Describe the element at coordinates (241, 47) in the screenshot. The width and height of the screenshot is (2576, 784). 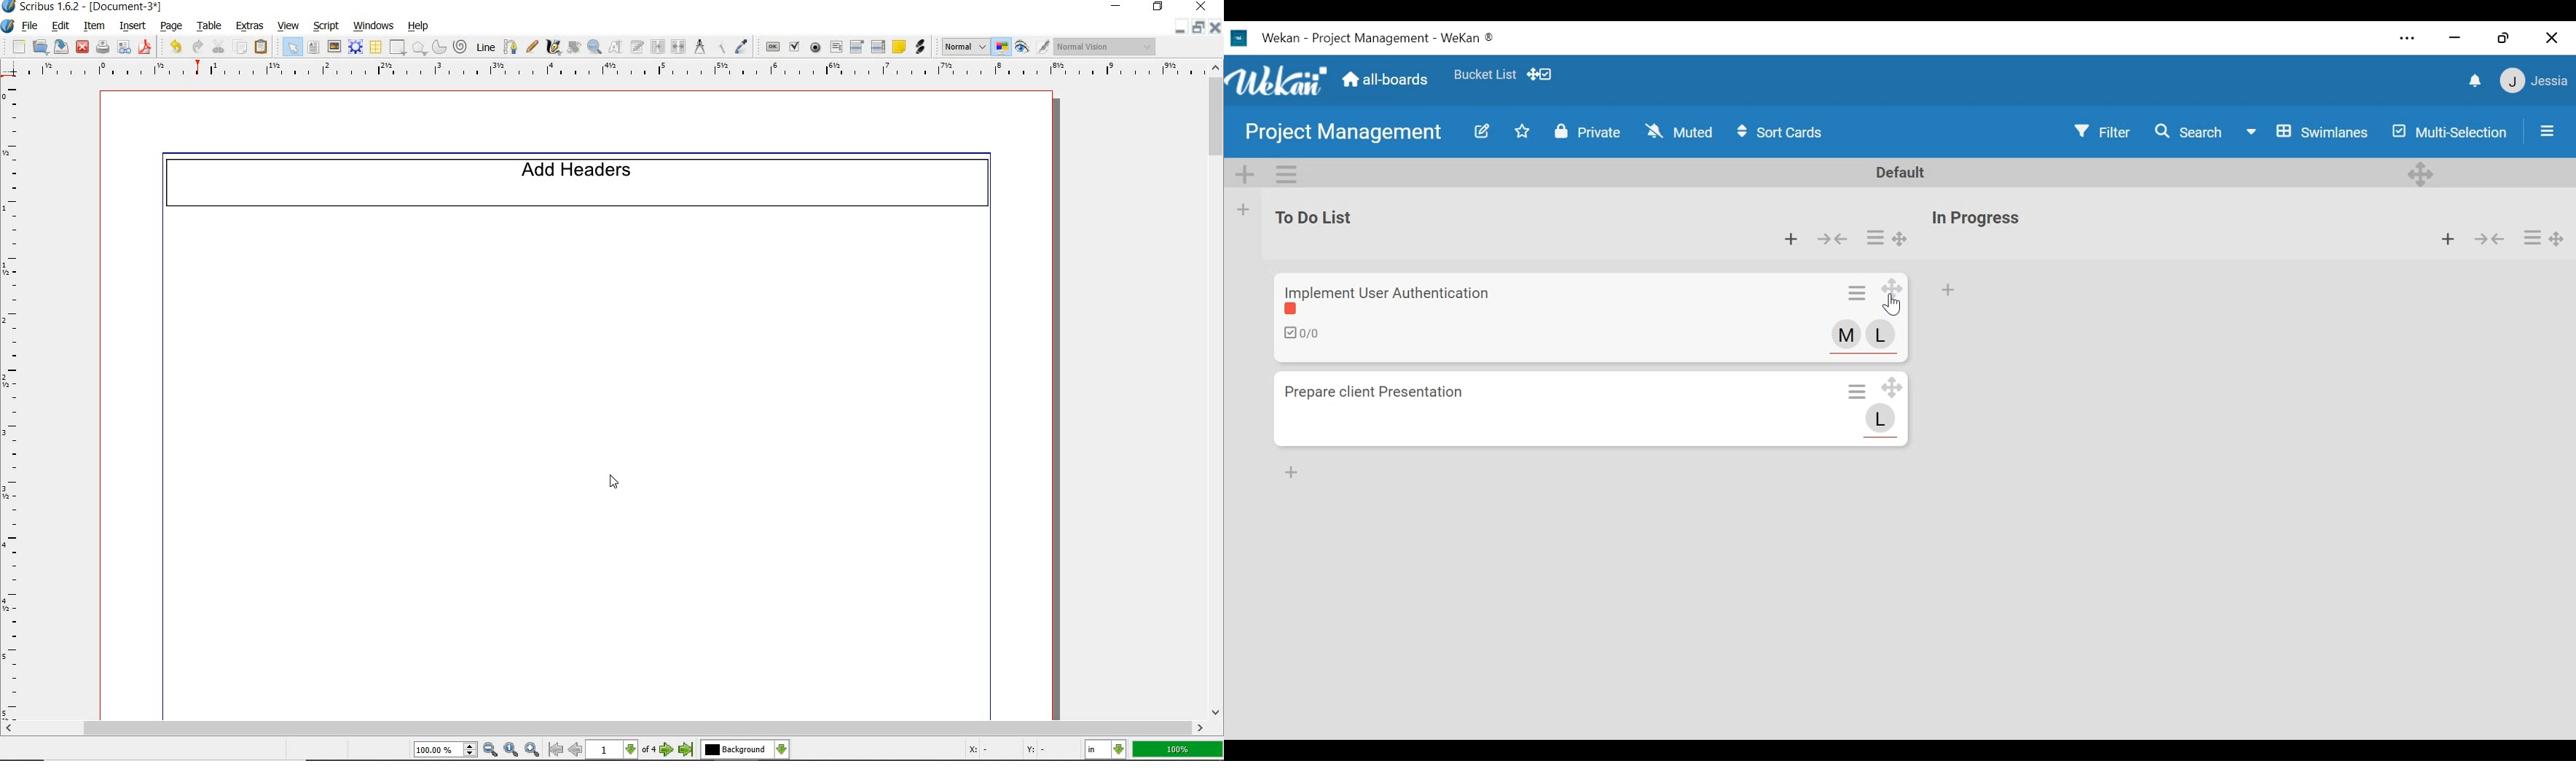
I see `copy` at that location.